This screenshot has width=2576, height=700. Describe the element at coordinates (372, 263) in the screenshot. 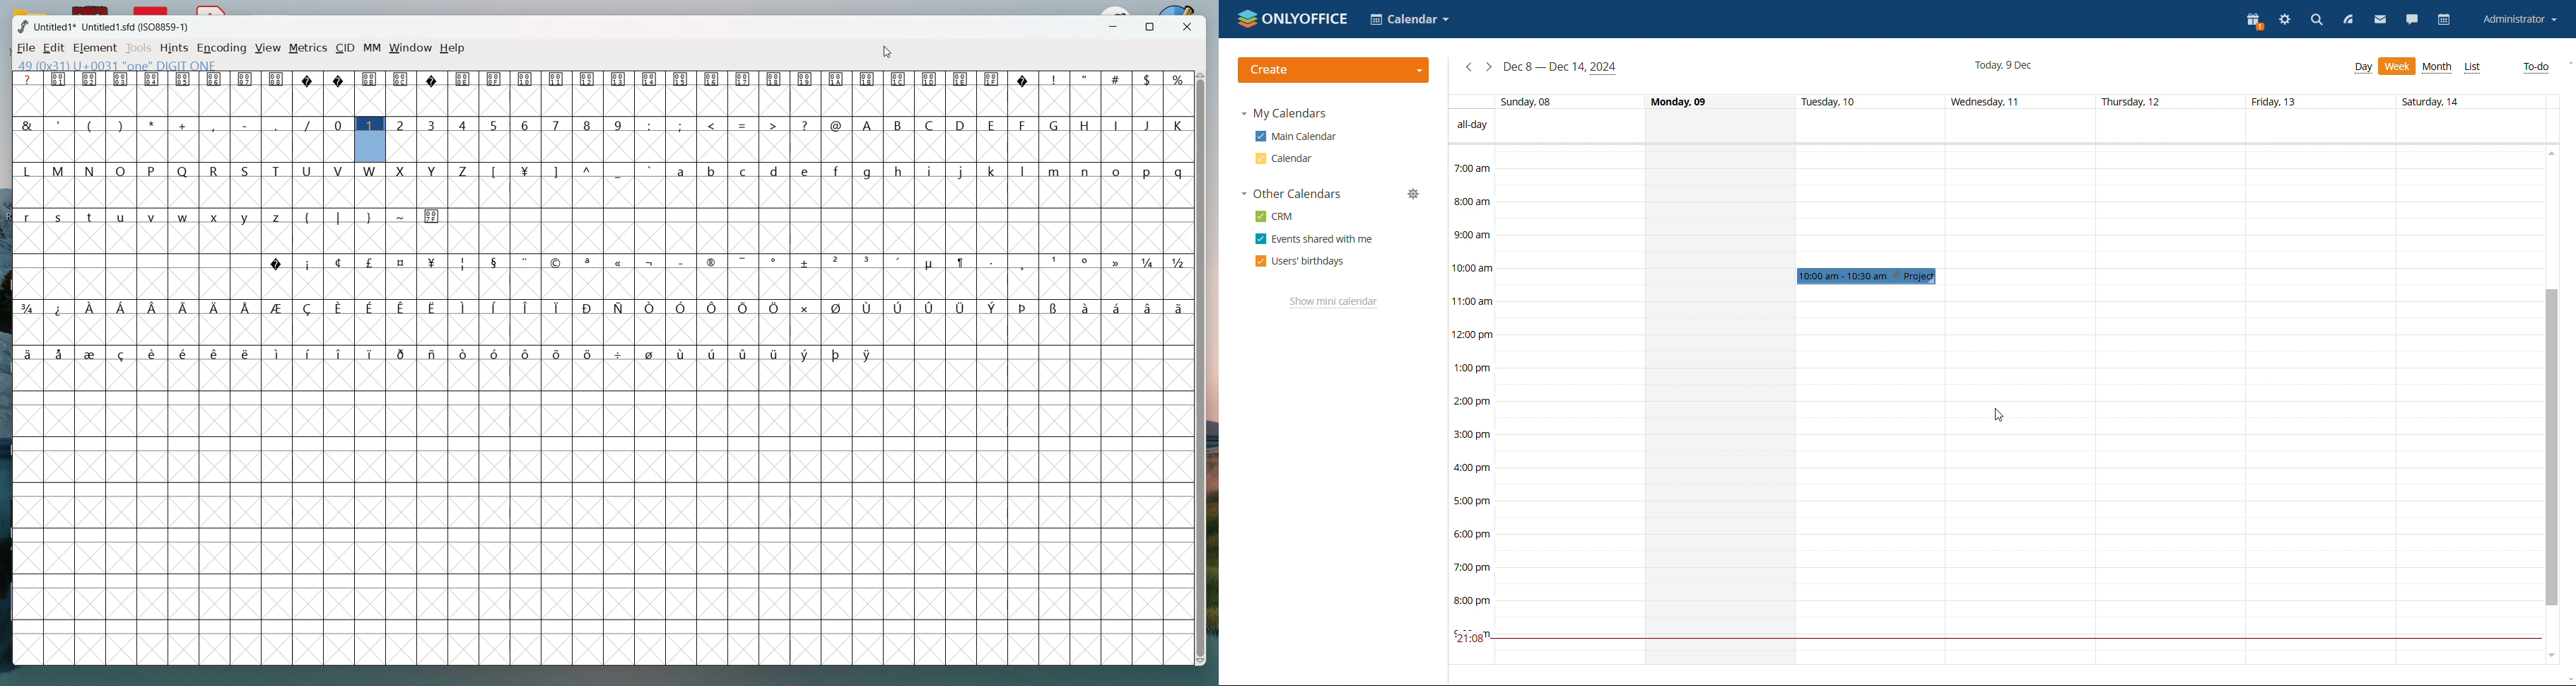

I see `symbol` at that location.